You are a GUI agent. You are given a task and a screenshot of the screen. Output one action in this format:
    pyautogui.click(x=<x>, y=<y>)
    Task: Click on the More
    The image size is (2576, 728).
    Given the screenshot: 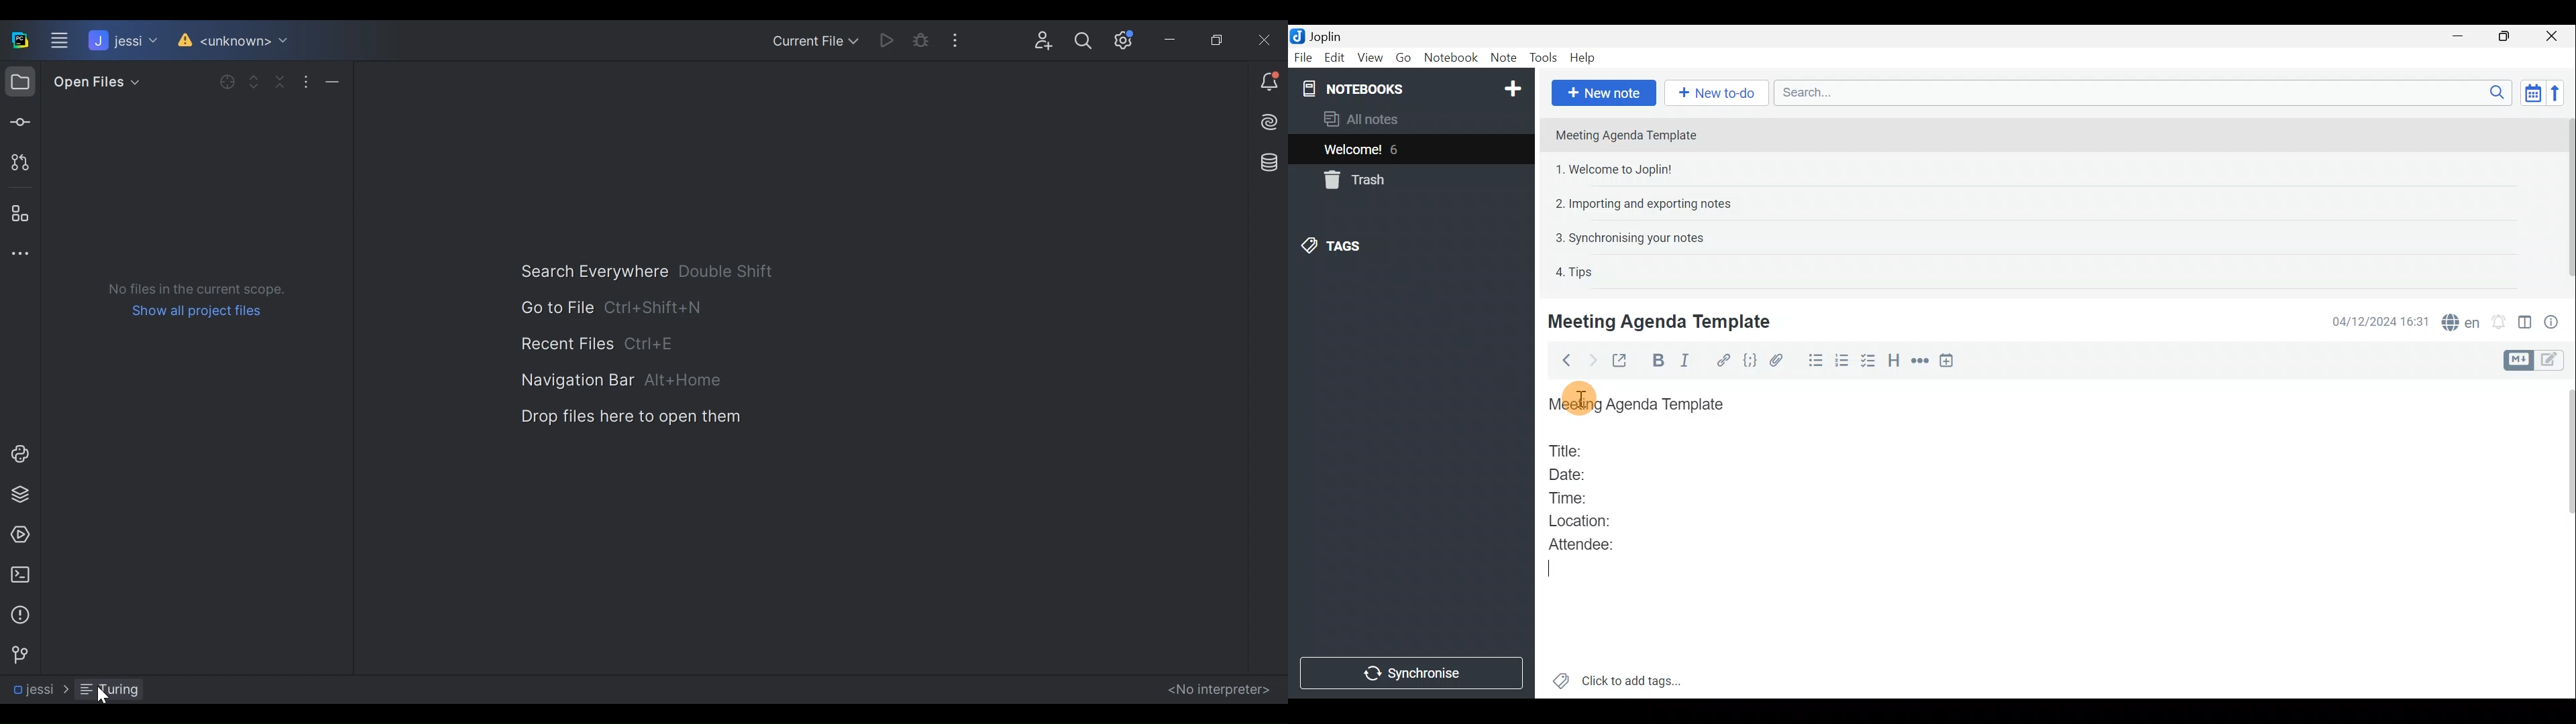 What is the action you would take?
    pyautogui.click(x=305, y=80)
    